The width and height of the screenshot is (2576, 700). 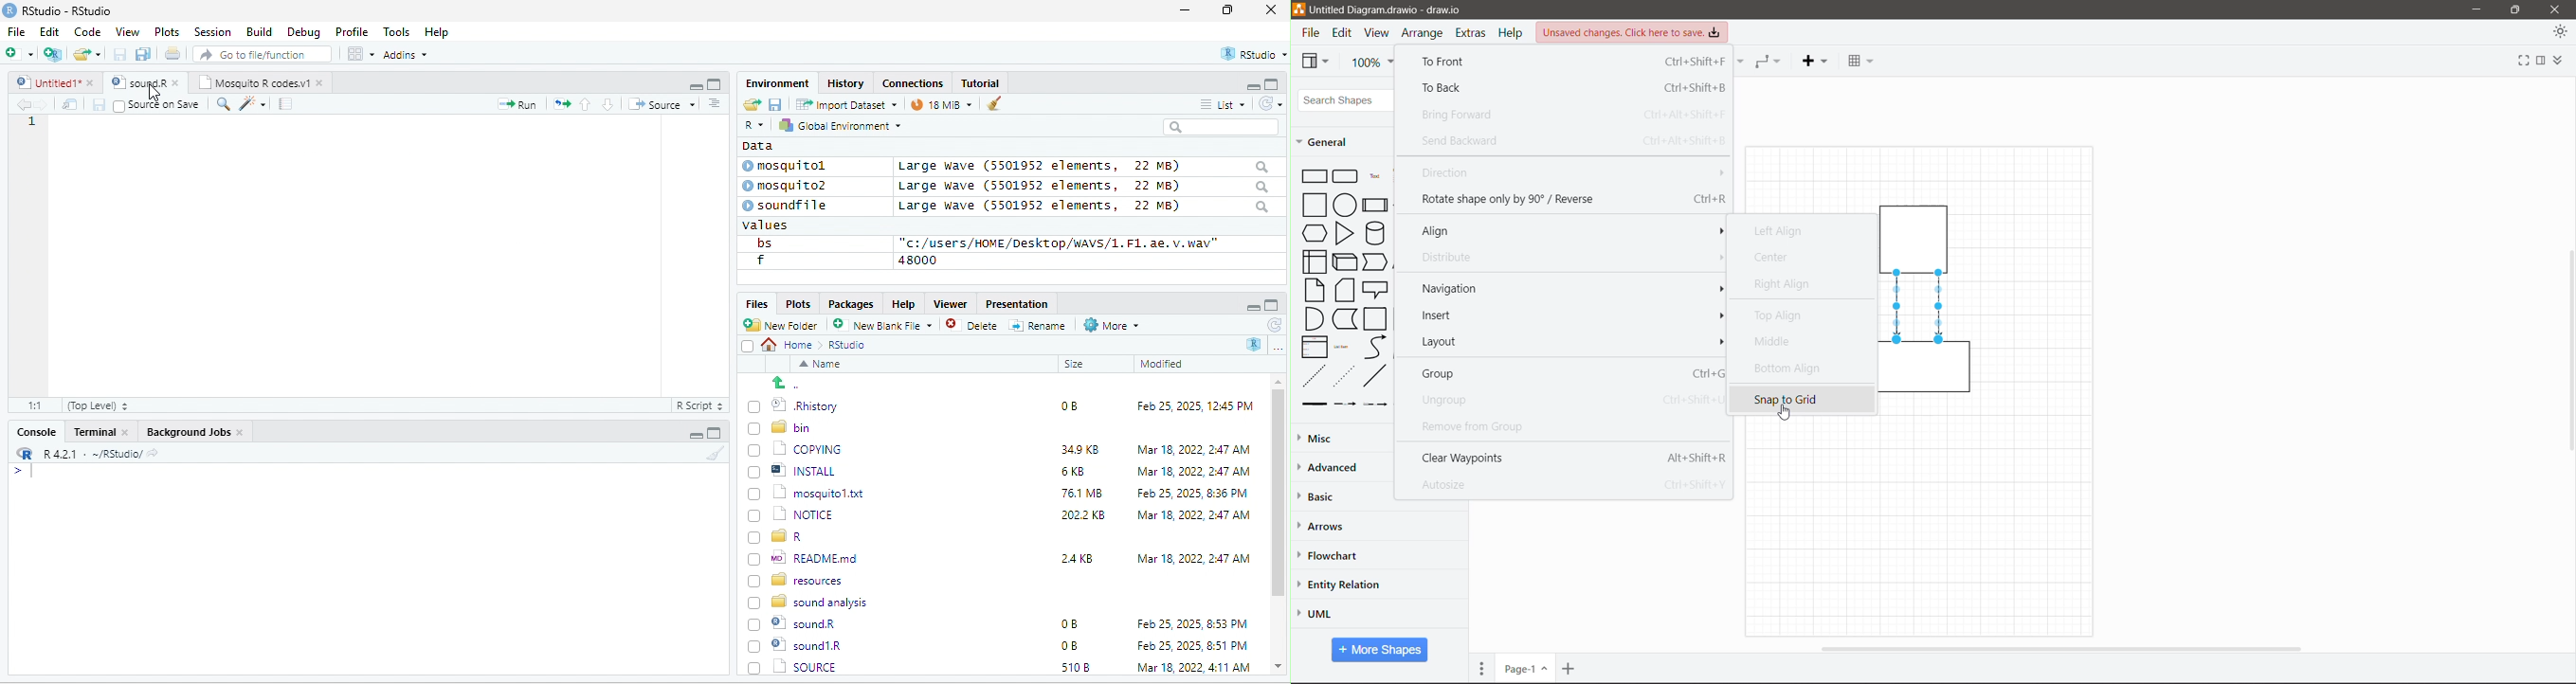 I want to click on values, so click(x=775, y=225).